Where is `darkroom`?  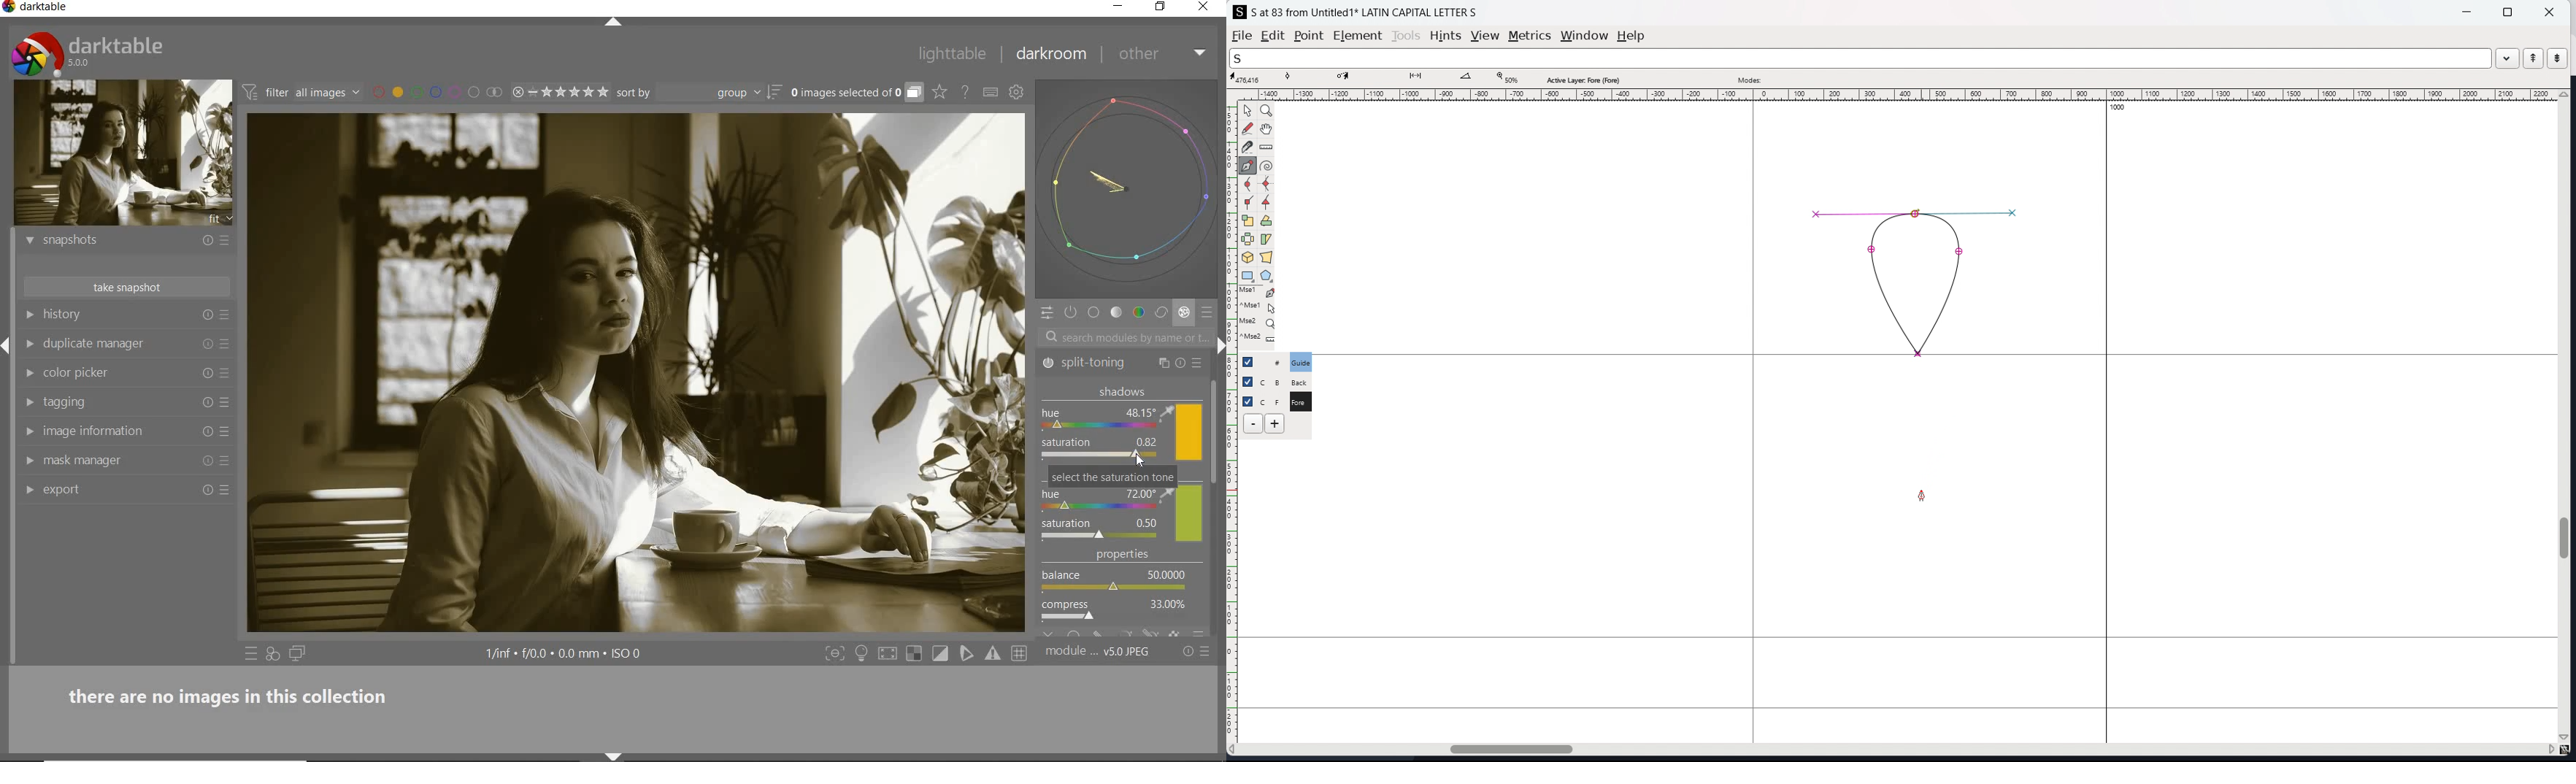 darkroom is located at coordinates (1052, 57).